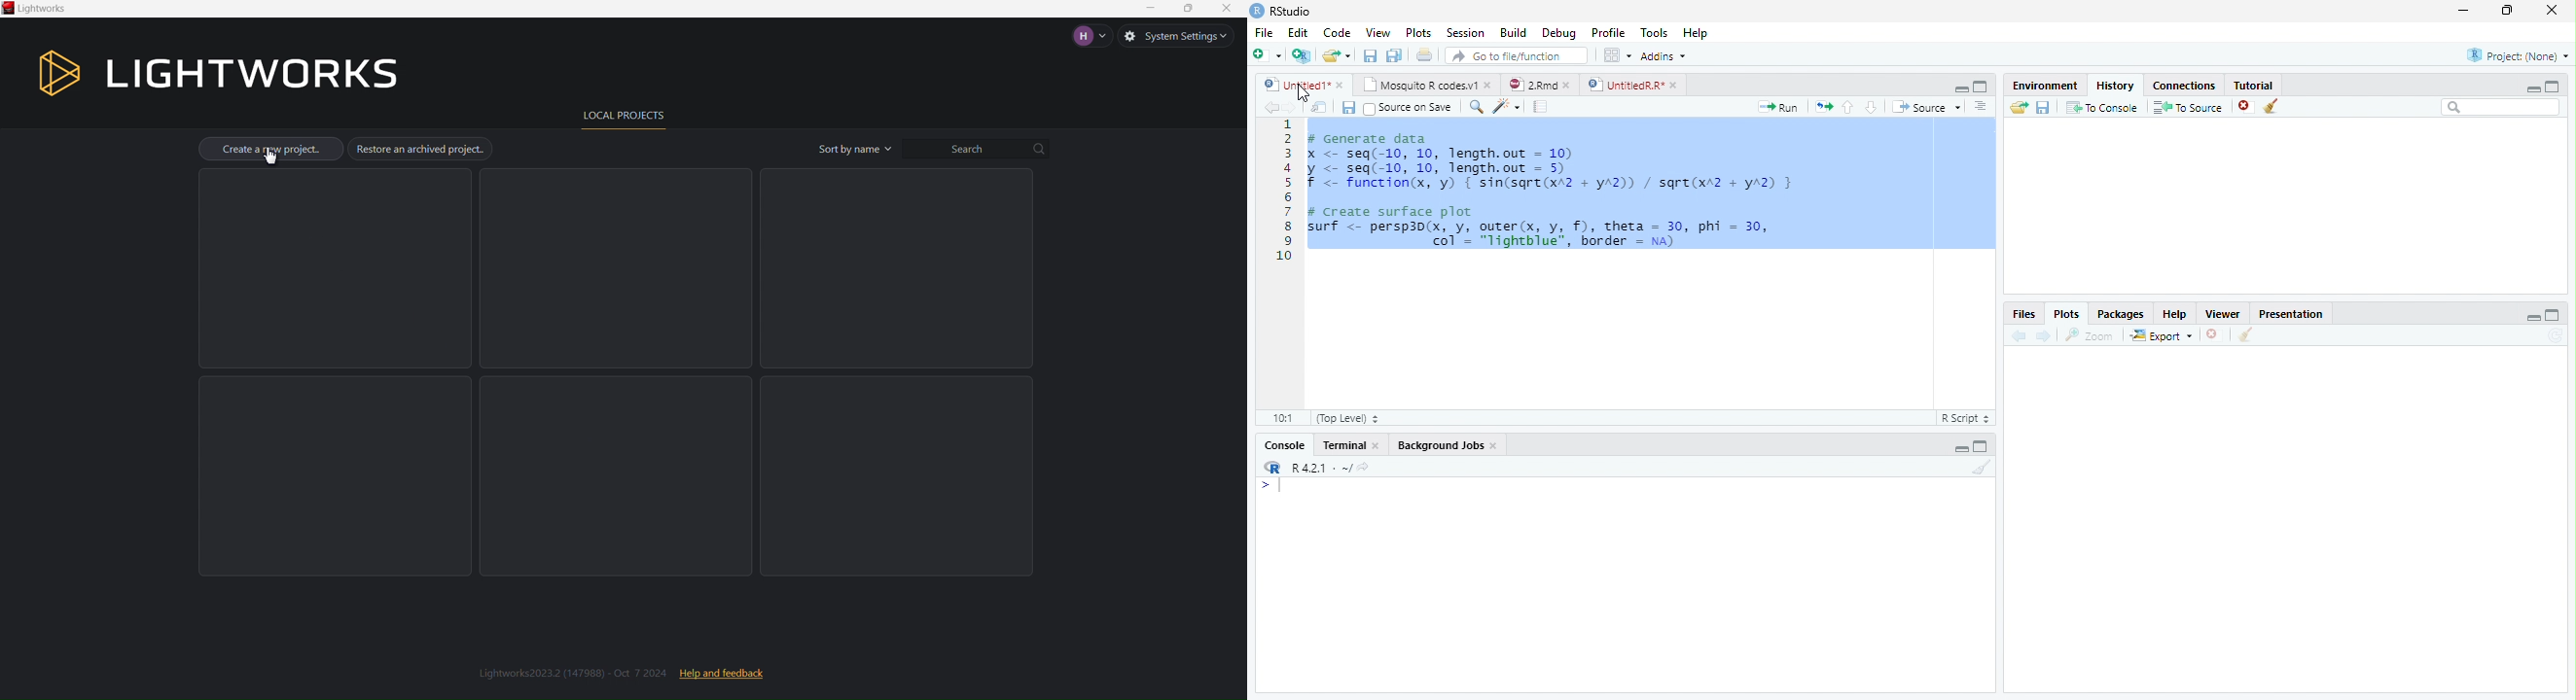 This screenshot has width=2576, height=700. I want to click on Show document outline, so click(1980, 105).